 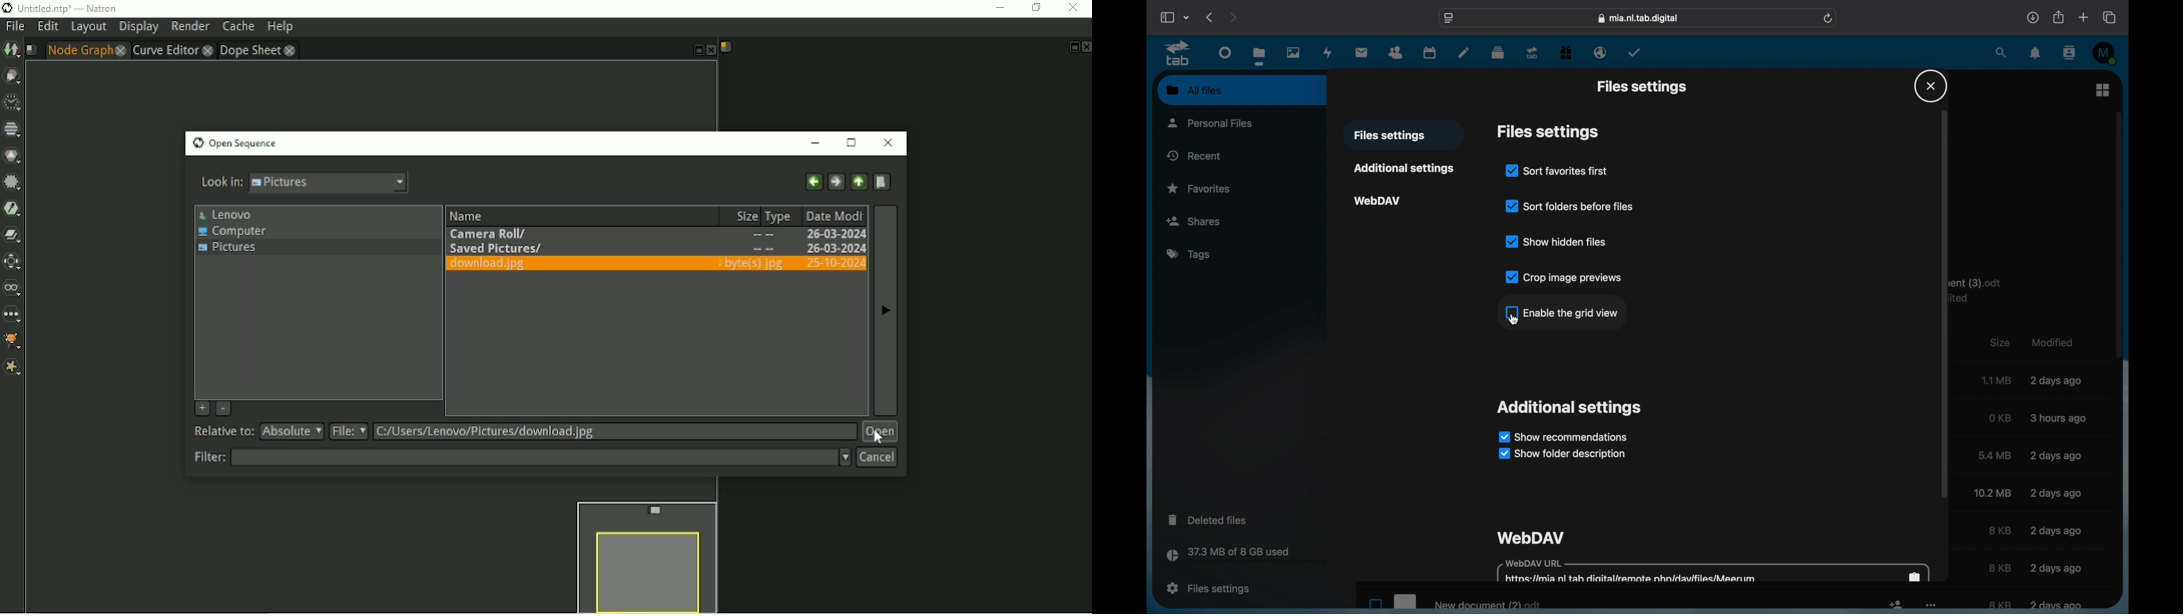 What do you see at coordinates (1571, 407) in the screenshot?
I see `additional settings` at bounding box center [1571, 407].